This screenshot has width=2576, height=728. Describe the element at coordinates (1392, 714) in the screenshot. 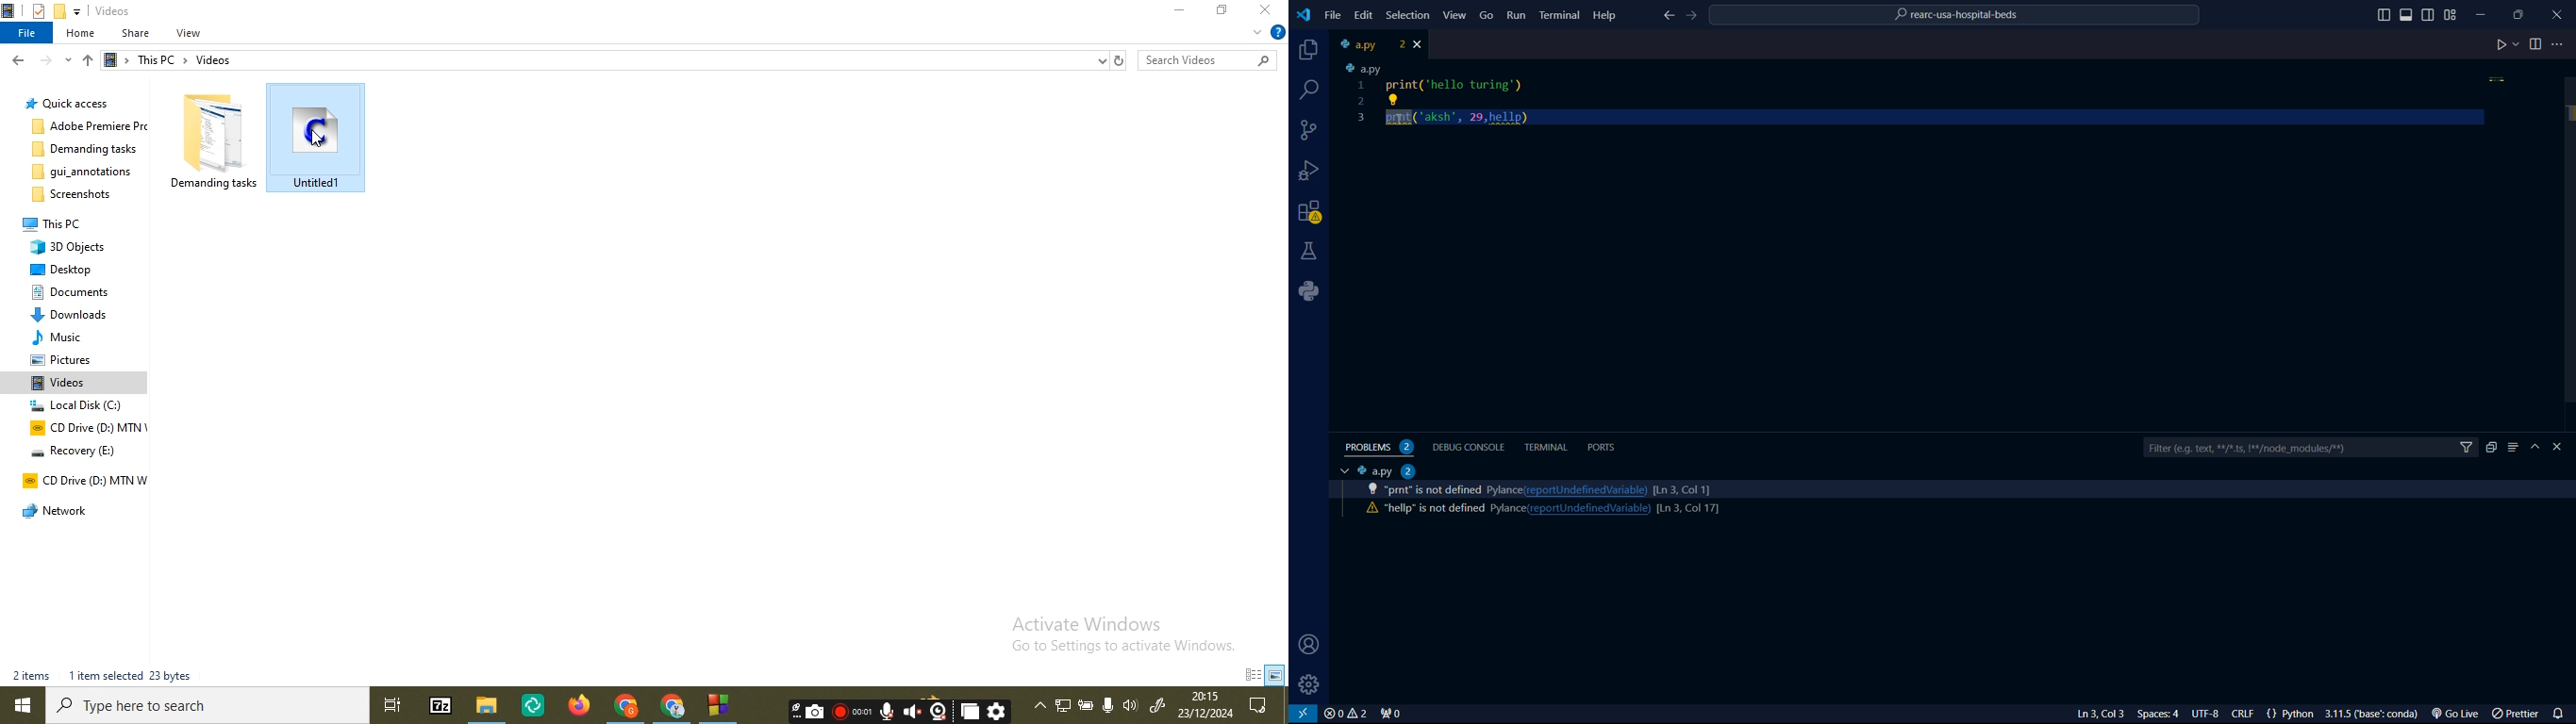

I see `connect 0` at that location.